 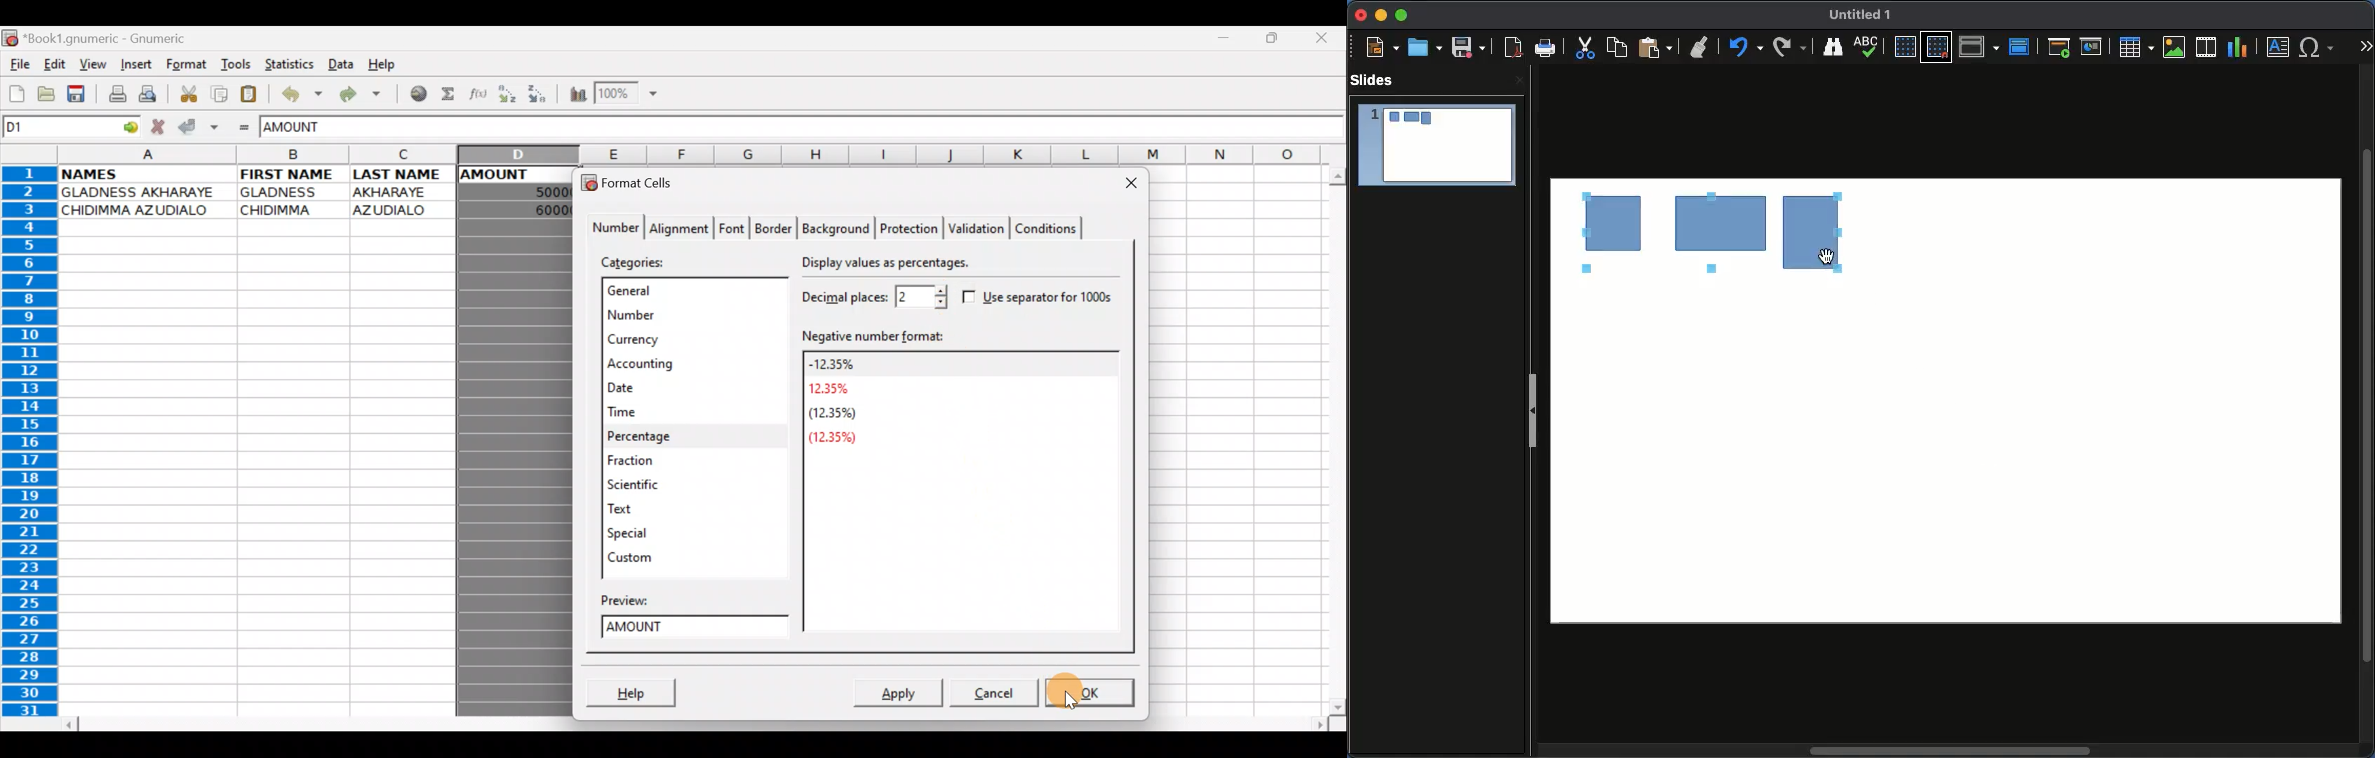 What do you see at coordinates (1653, 48) in the screenshot?
I see `Paste` at bounding box center [1653, 48].